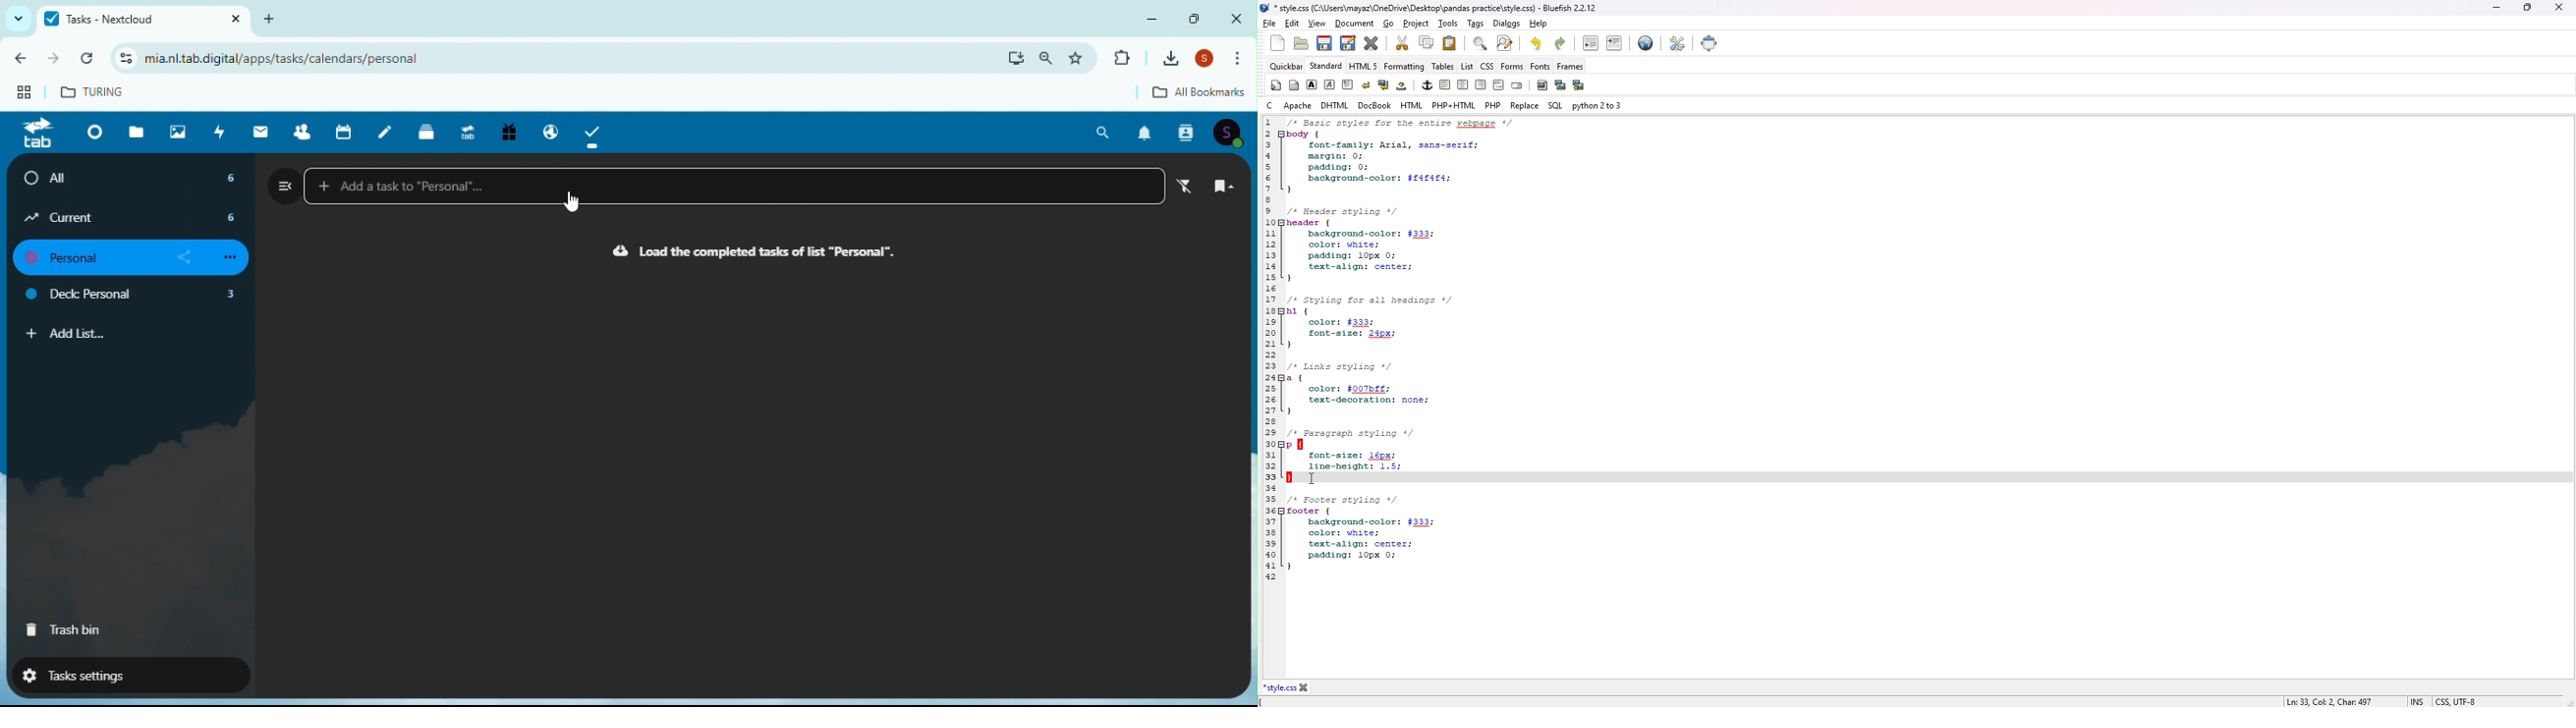  What do you see at coordinates (1488, 66) in the screenshot?
I see `css` at bounding box center [1488, 66].